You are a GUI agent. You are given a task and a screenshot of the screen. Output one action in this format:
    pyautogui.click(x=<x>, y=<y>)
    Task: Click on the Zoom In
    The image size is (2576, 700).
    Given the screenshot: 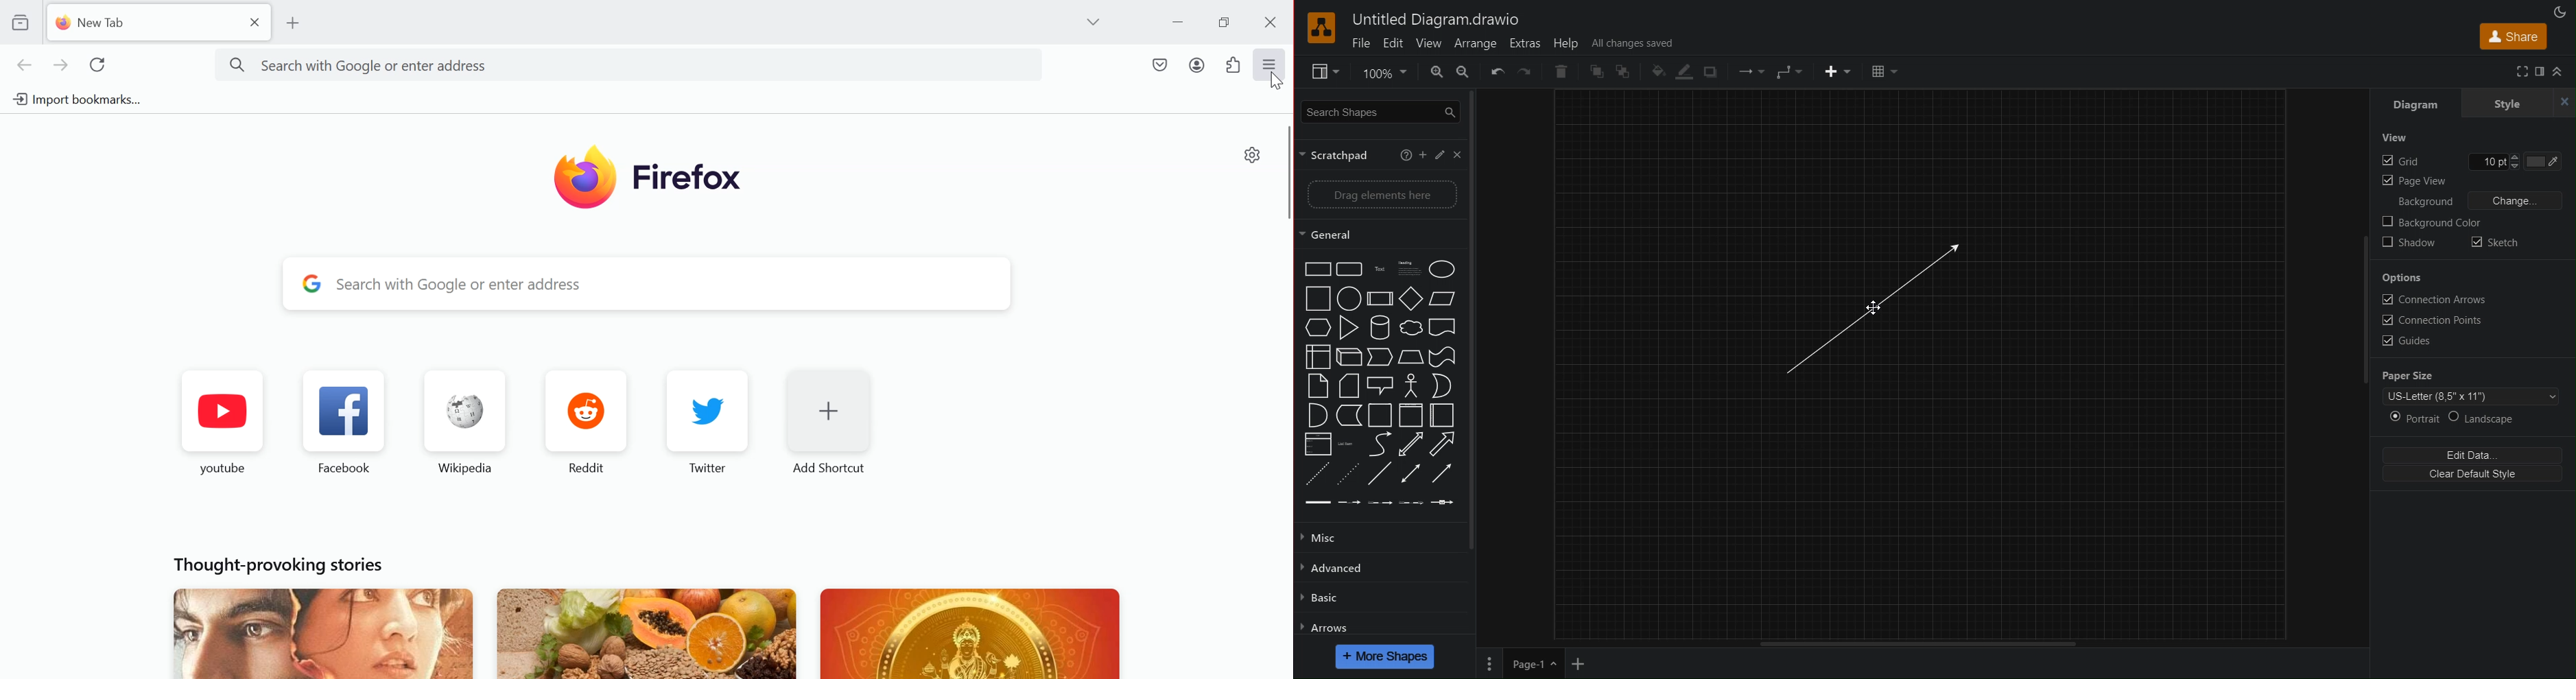 What is the action you would take?
    pyautogui.click(x=1436, y=71)
    